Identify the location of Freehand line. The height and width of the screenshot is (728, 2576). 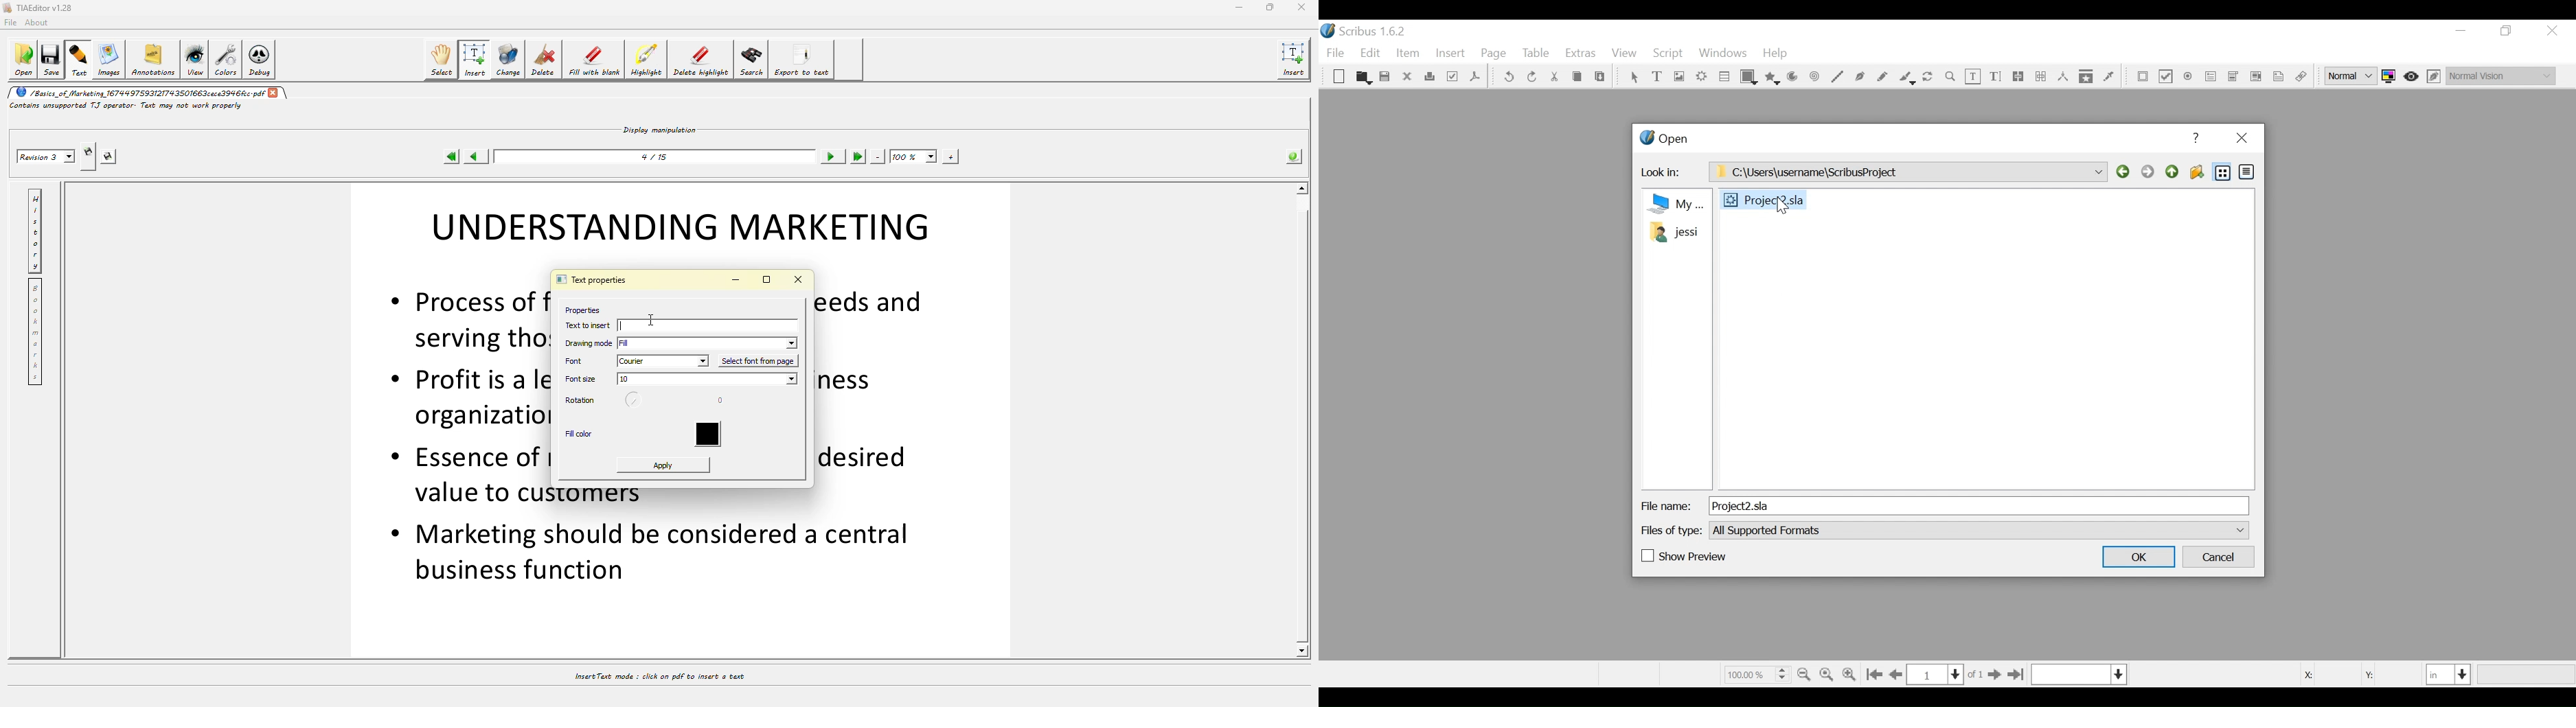
(1883, 77).